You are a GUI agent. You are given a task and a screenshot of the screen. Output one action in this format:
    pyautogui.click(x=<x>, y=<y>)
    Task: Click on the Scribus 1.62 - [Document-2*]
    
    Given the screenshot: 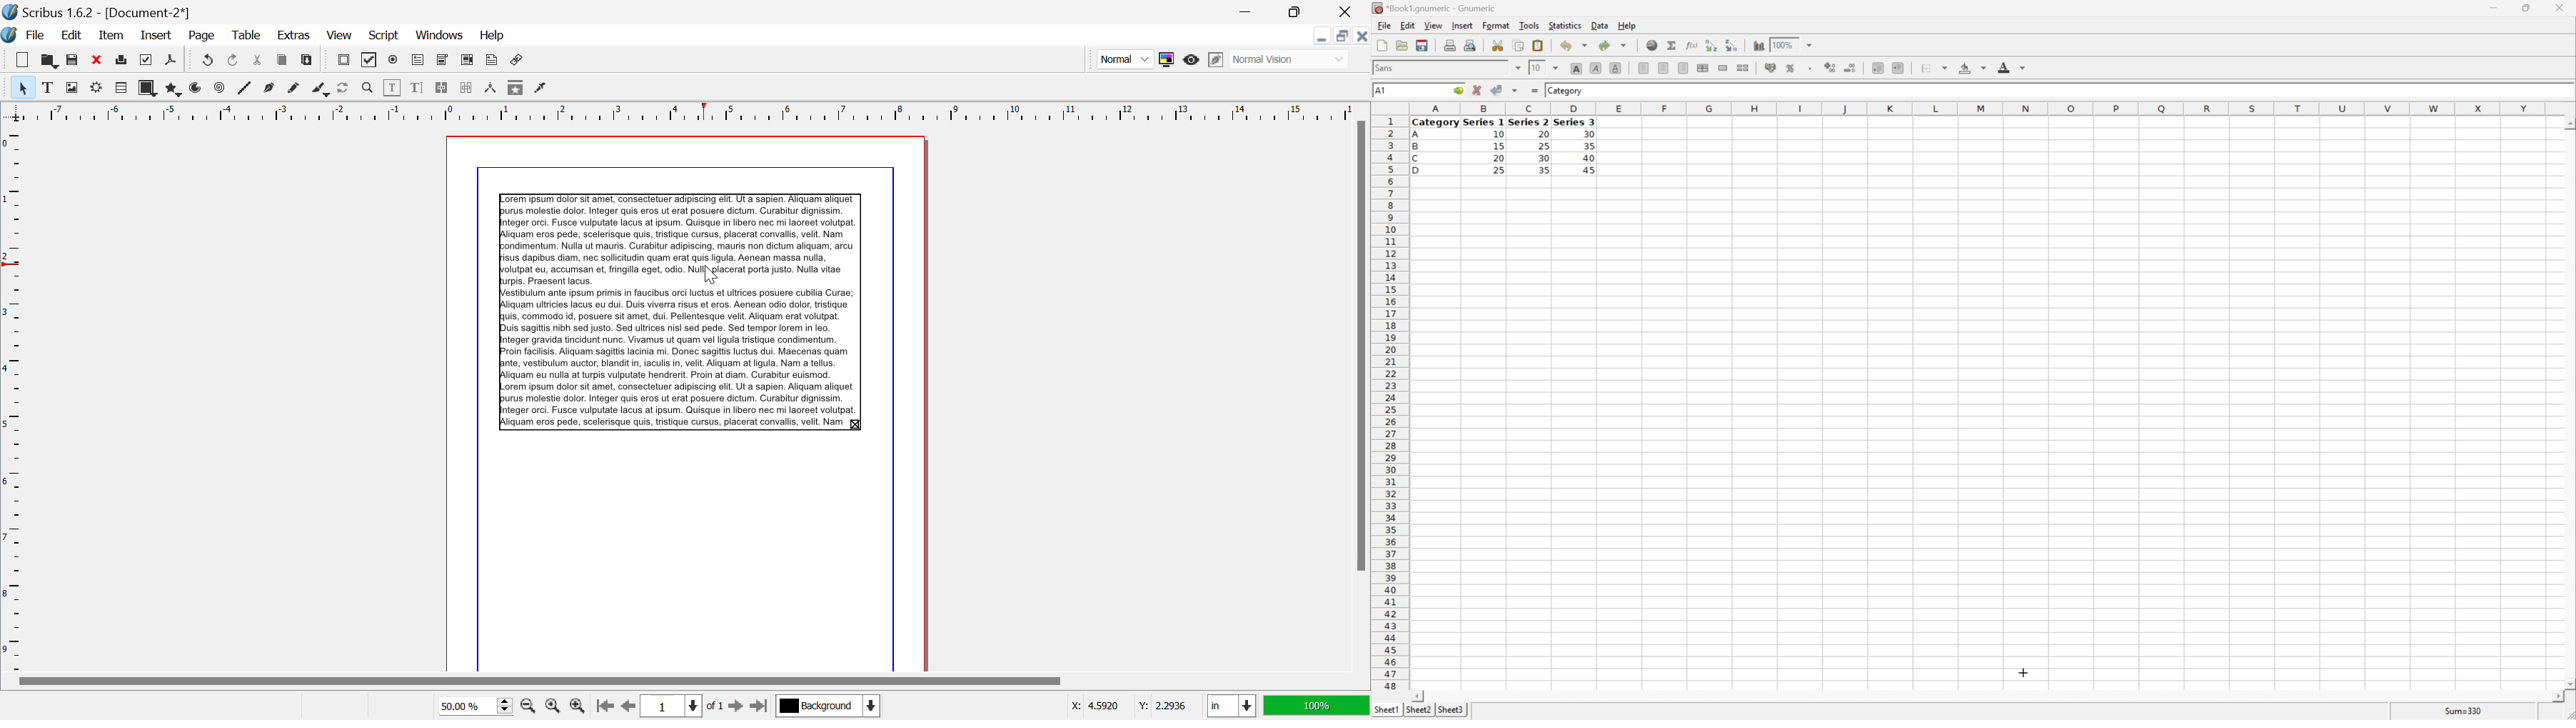 What is the action you would take?
    pyautogui.click(x=98, y=12)
    